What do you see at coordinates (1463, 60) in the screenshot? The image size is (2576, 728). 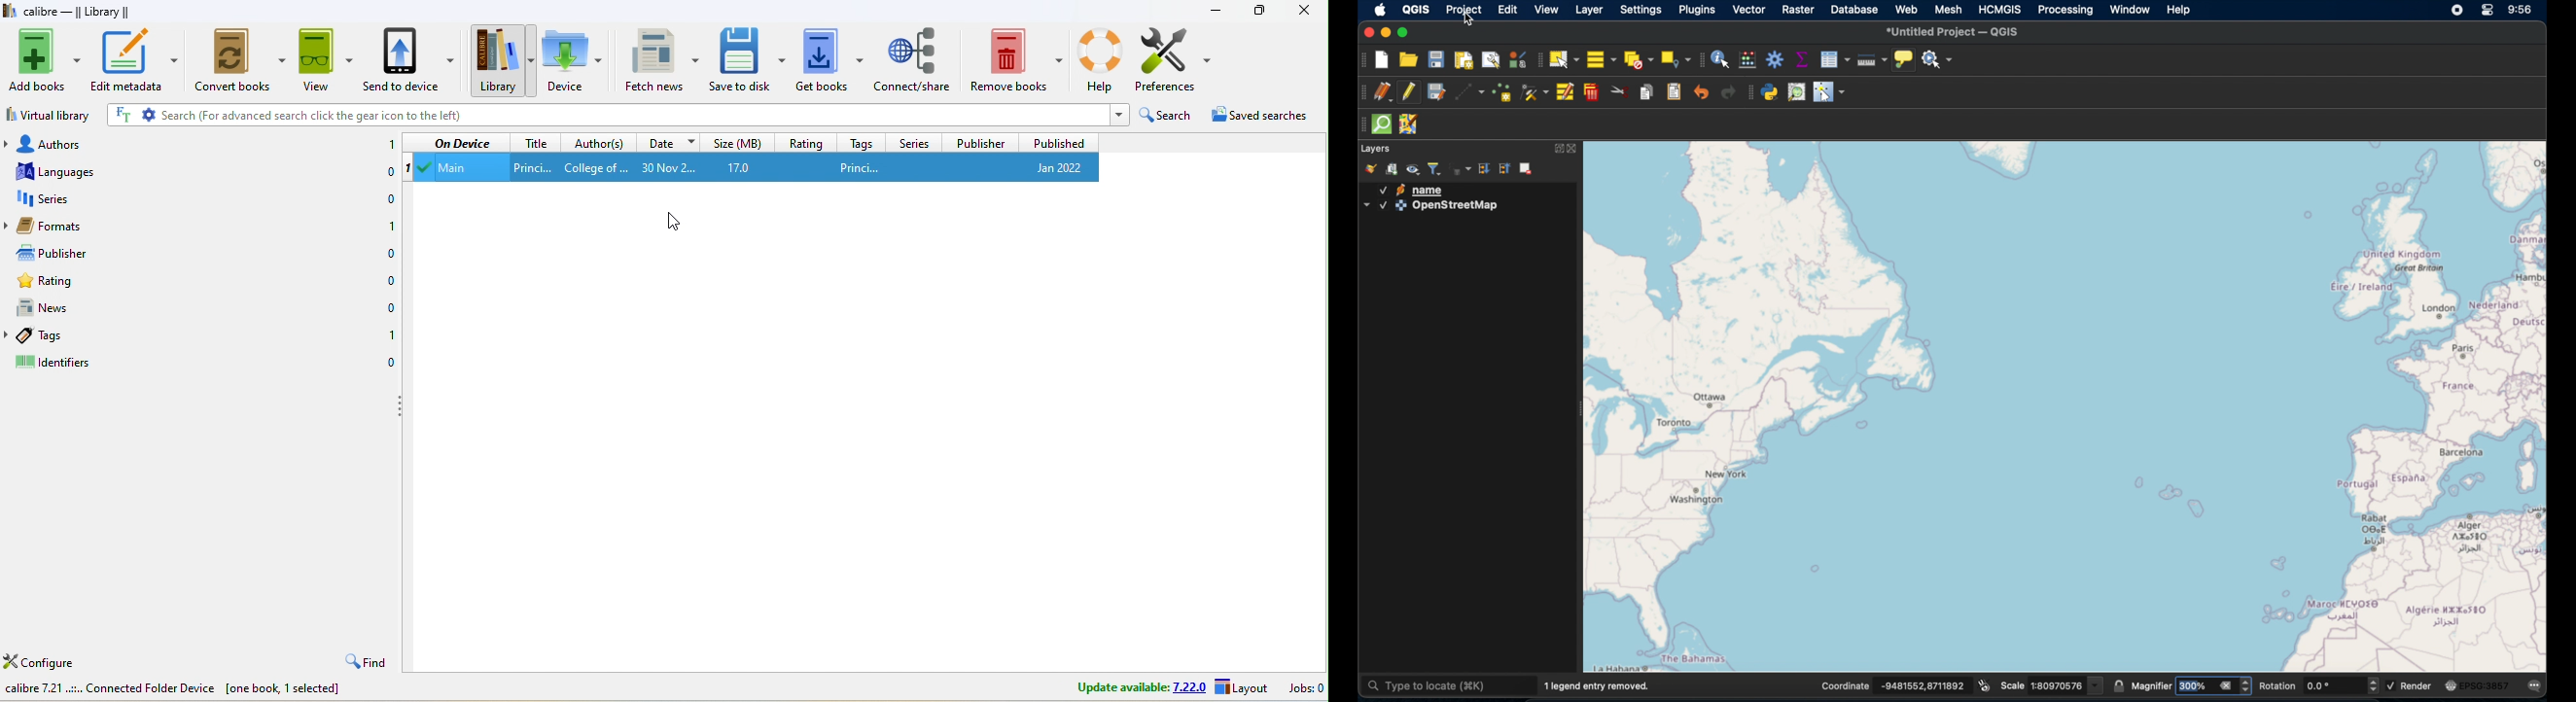 I see `new print layout` at bounding box center [1463, 60].